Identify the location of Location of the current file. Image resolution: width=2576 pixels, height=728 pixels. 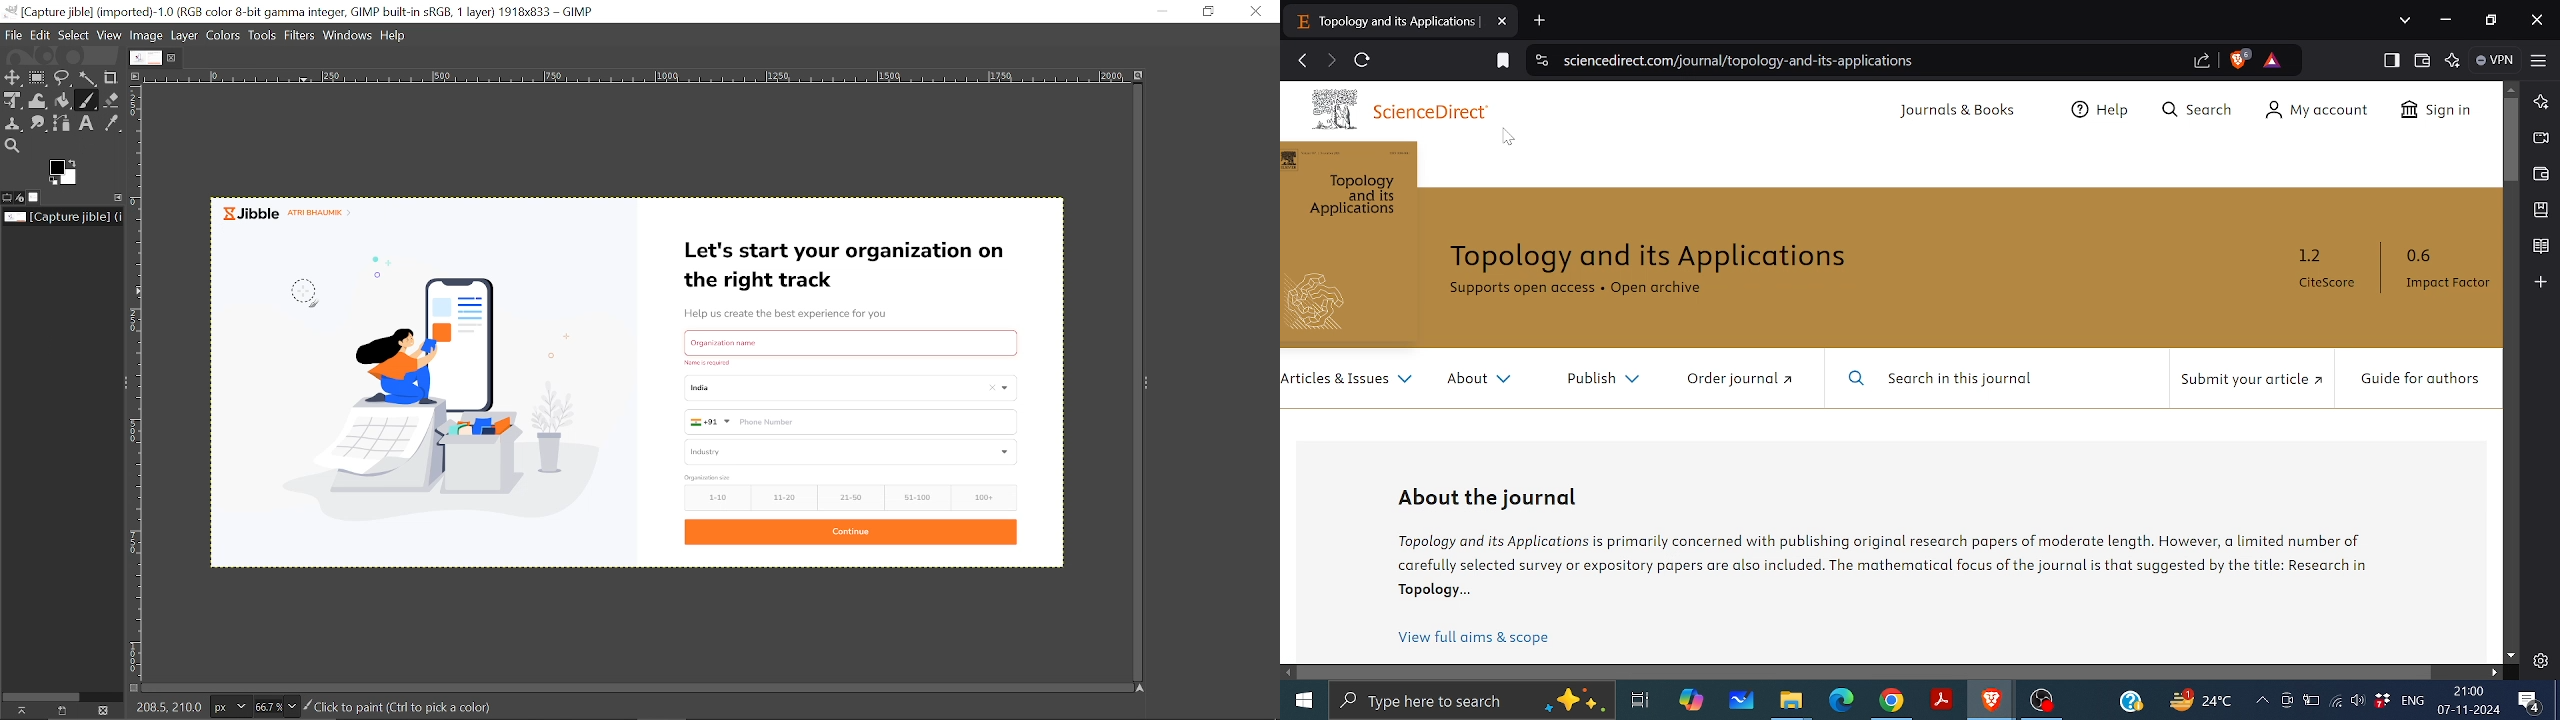
(62, 217).